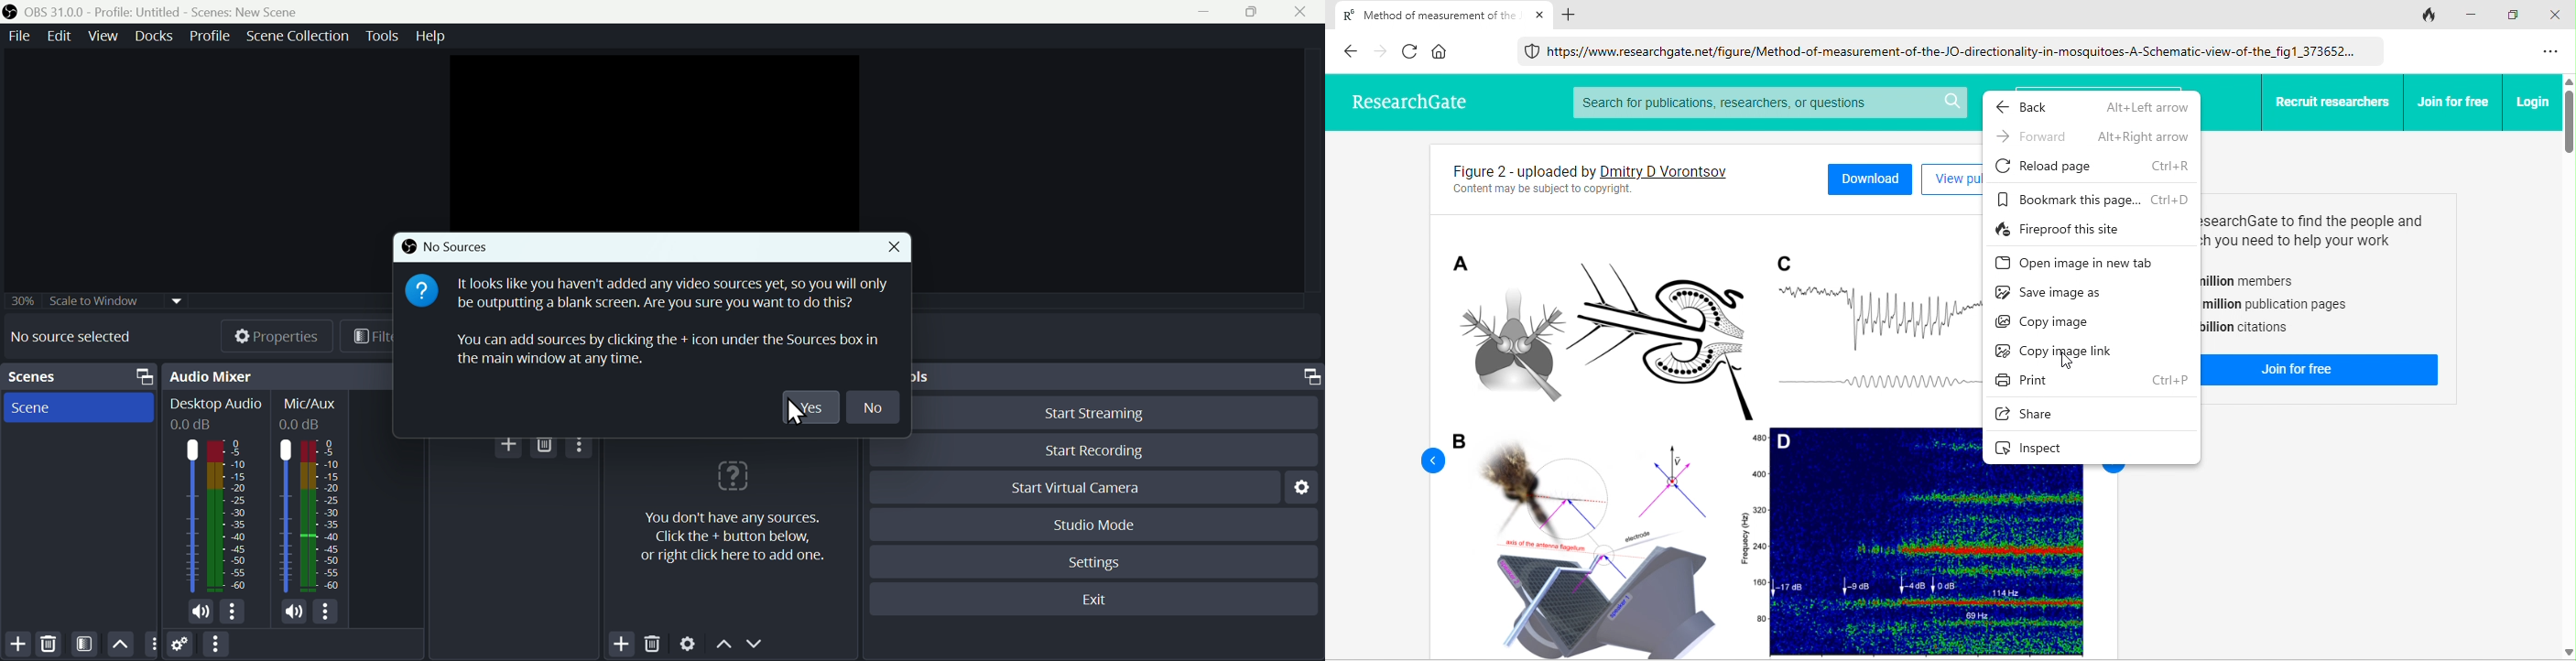  I want to click on icon, so click(12, 12).